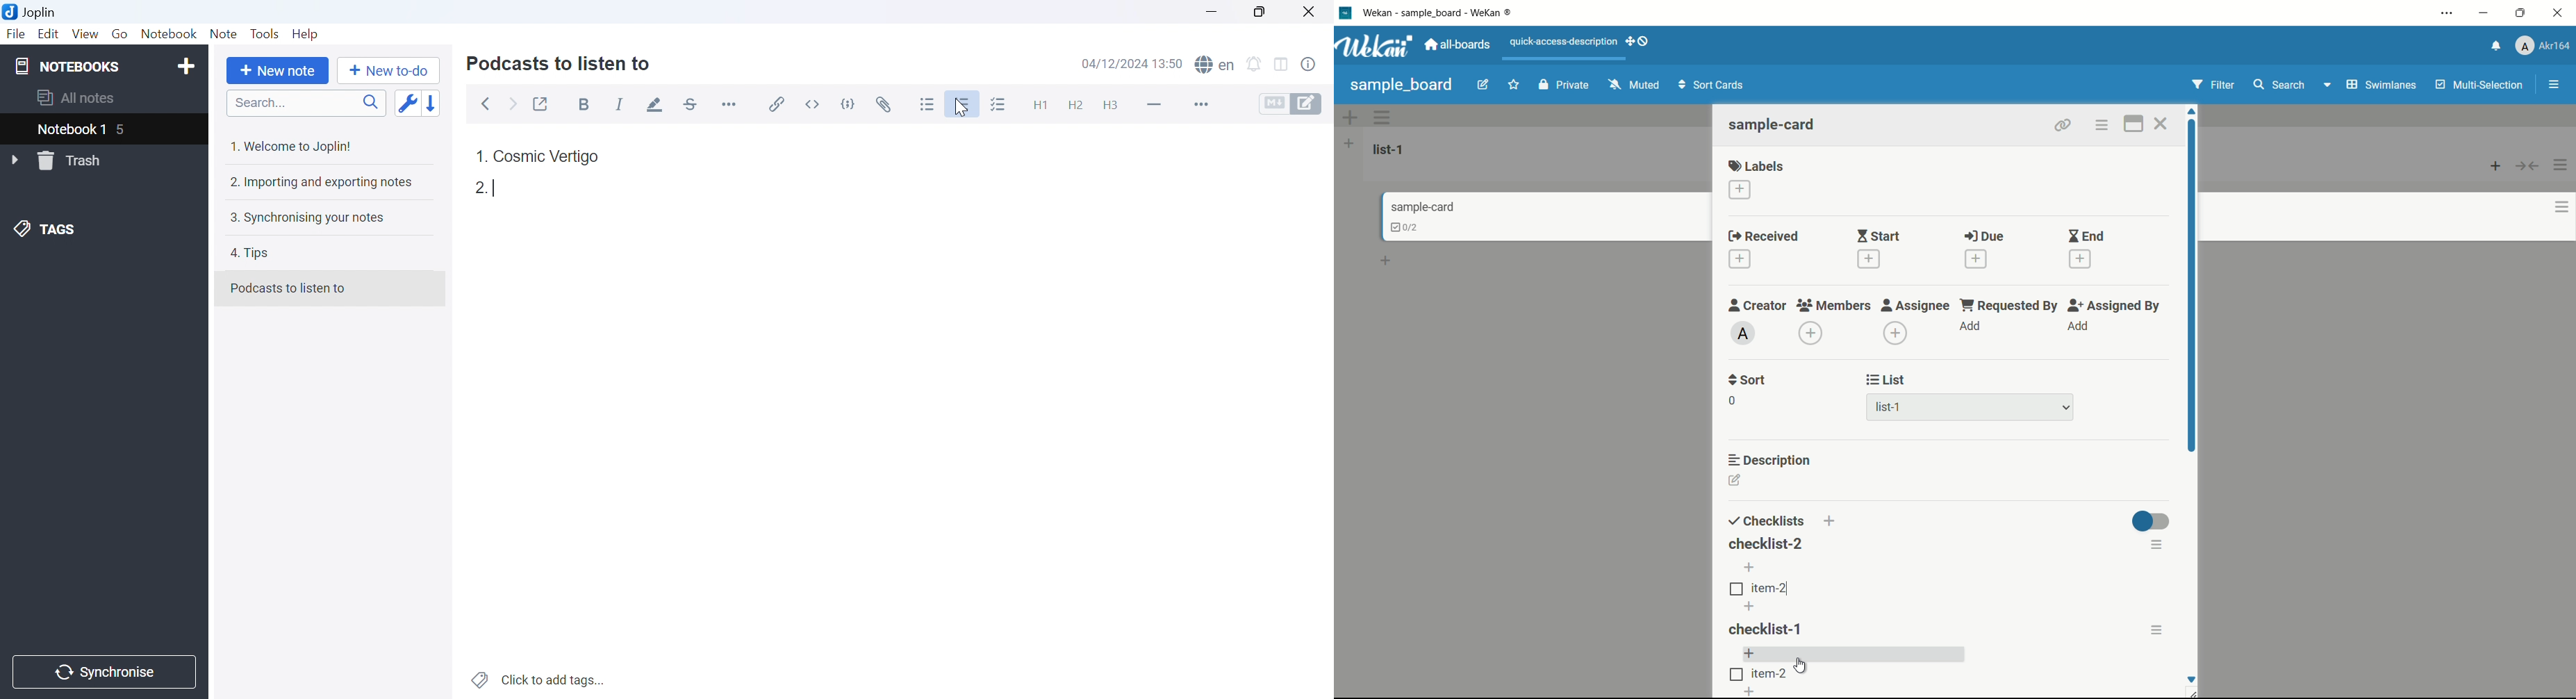 The height and width of the screenshot is (700, 2576). I want to click on list-1, so click(1391, 149).